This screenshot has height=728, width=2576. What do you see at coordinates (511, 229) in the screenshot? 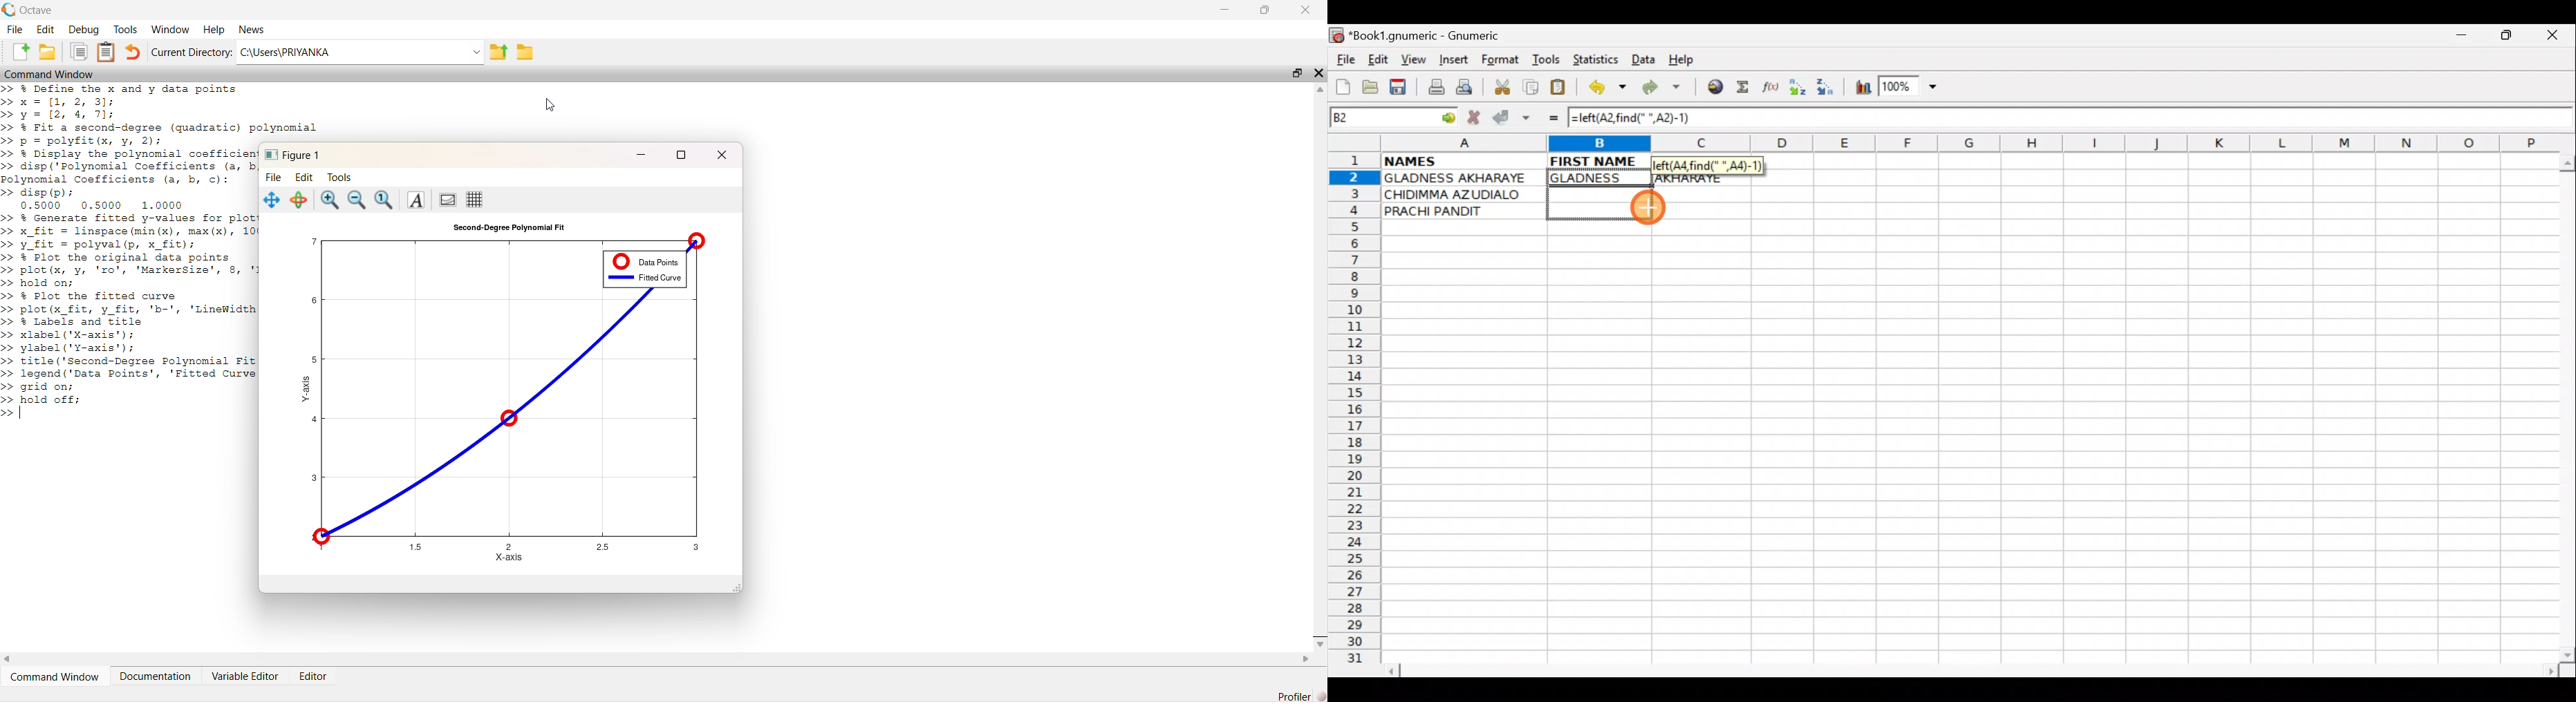
I see `‘Second-Degree Polynomial Fit` at bounding box center [511, 229].